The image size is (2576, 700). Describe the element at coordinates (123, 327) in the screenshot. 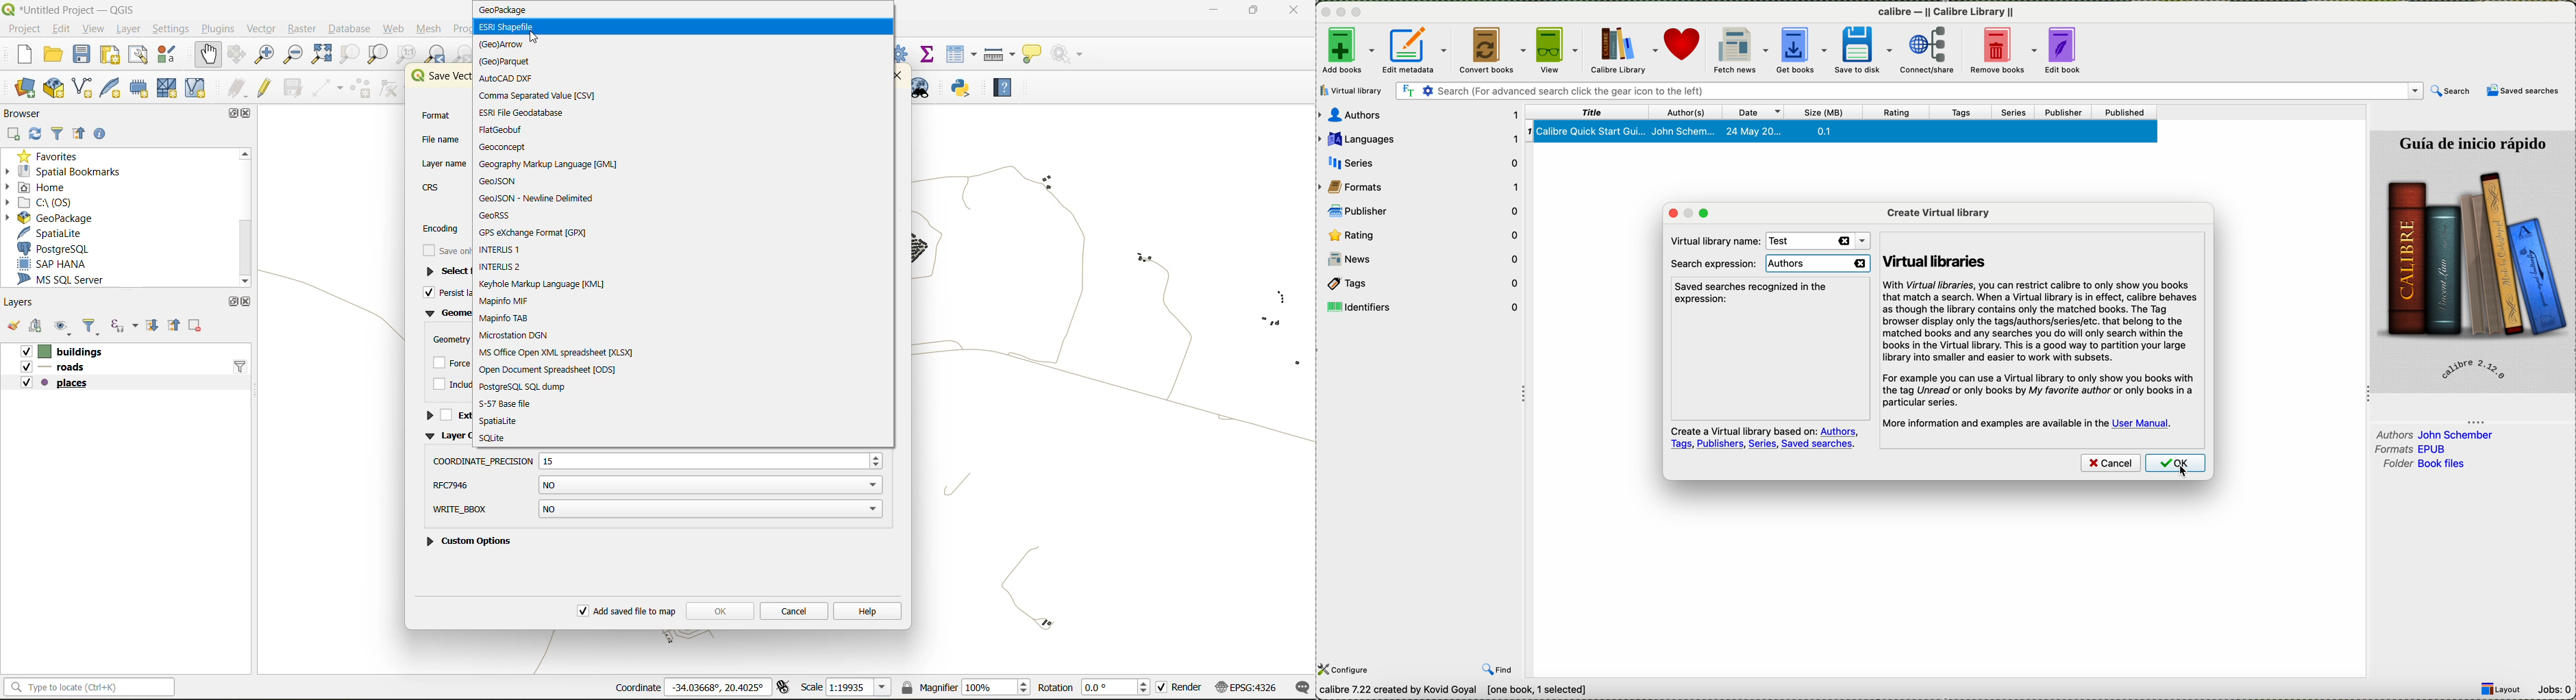

I see `filter by expression` at that location.